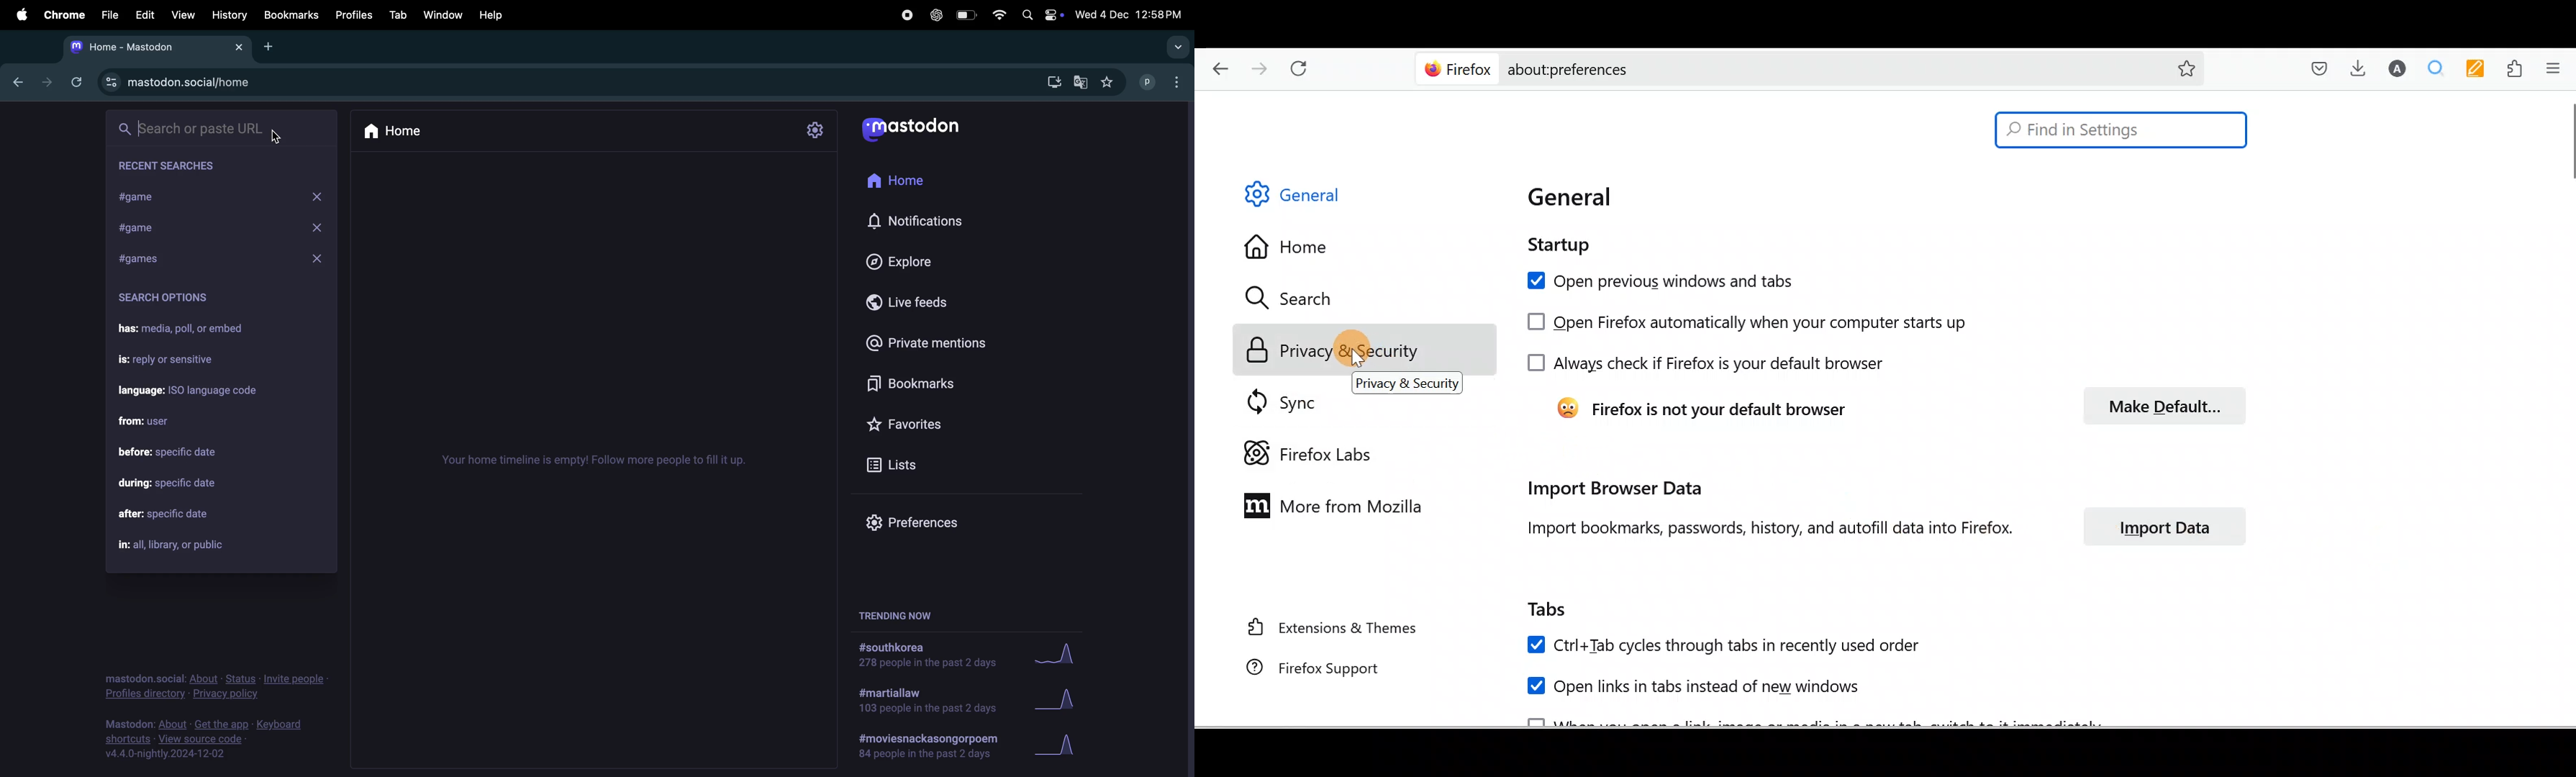  What do you see at coordinates (158, 257) in the screenshot?
I see `#games` at bounding box center [158, 257].